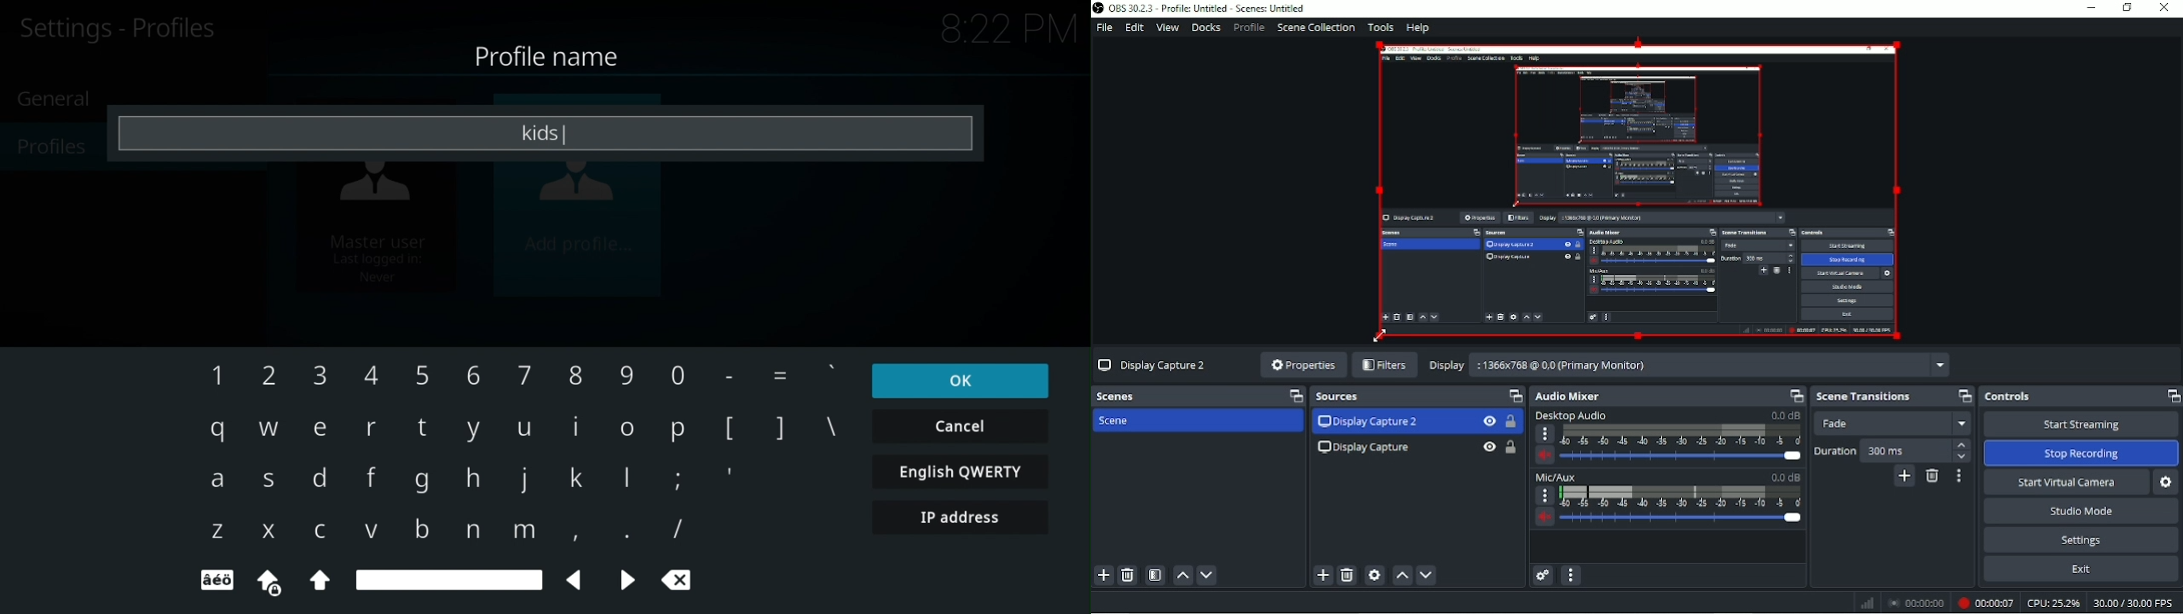 The width and height of the screenshot is (2184, 616). What do you see at coordinates (1206, 575) in the screenshot?
I see `Move scene down` at bounding box center [1206, 575].